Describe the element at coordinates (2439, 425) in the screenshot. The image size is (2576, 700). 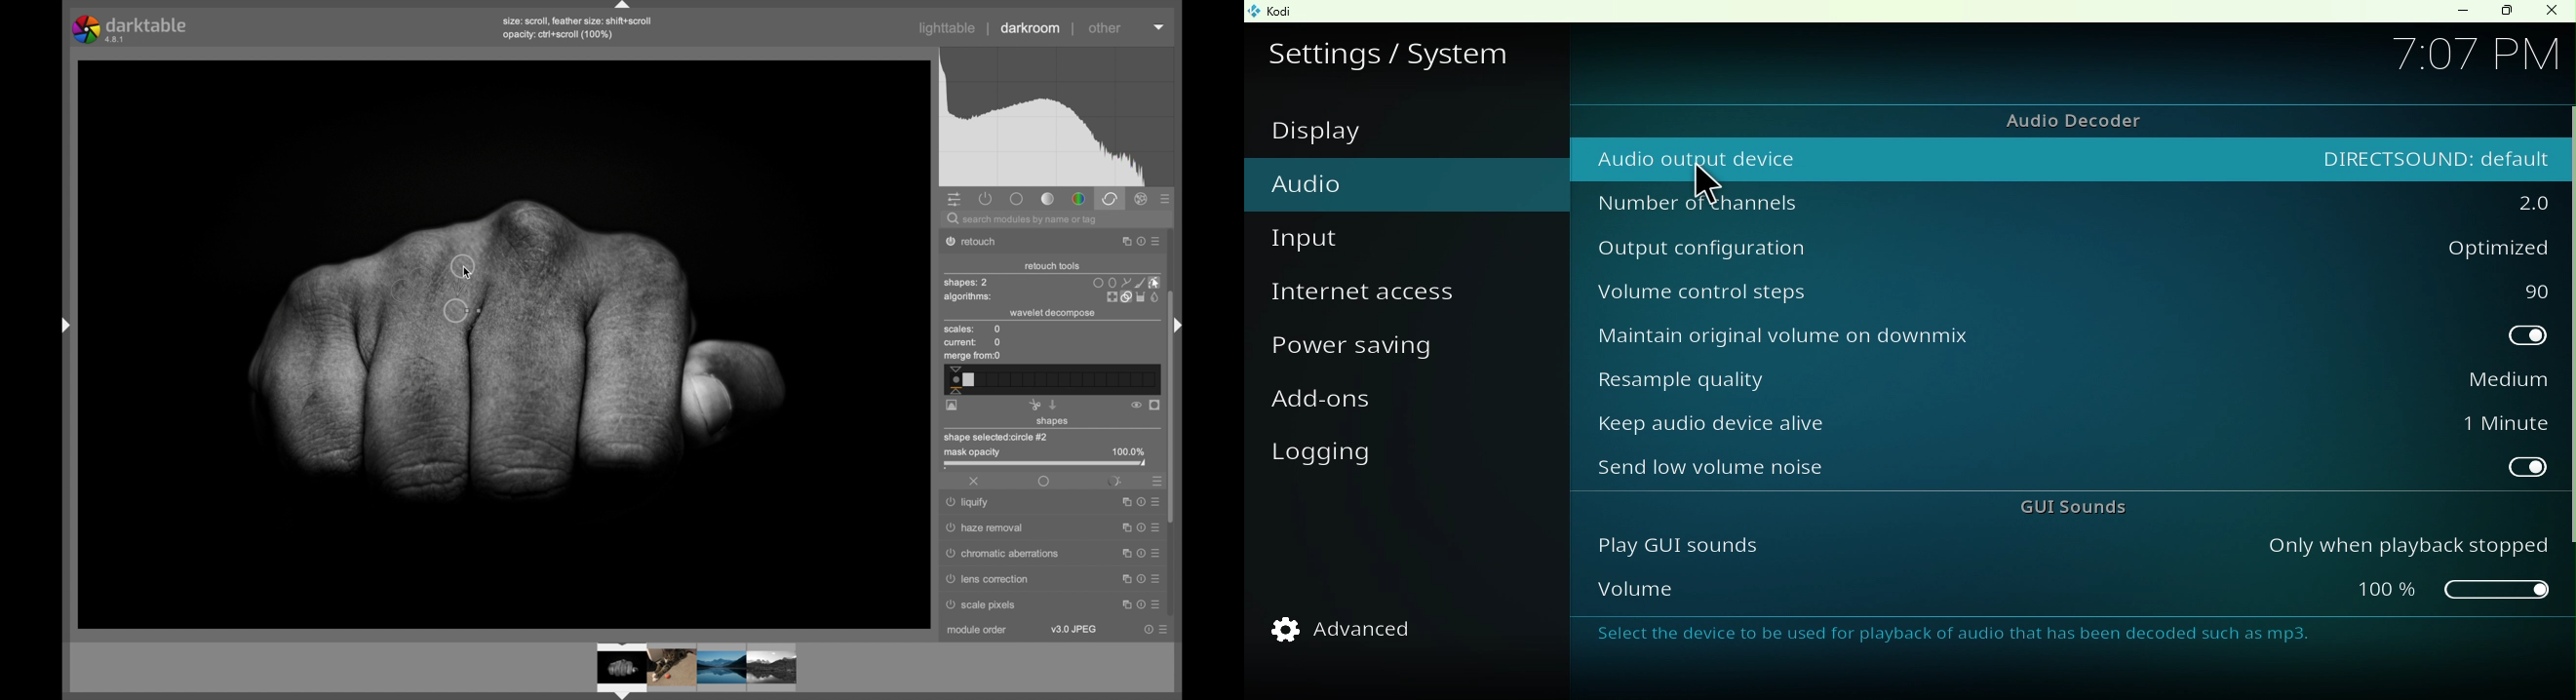
I see `1 Minute` at that location.